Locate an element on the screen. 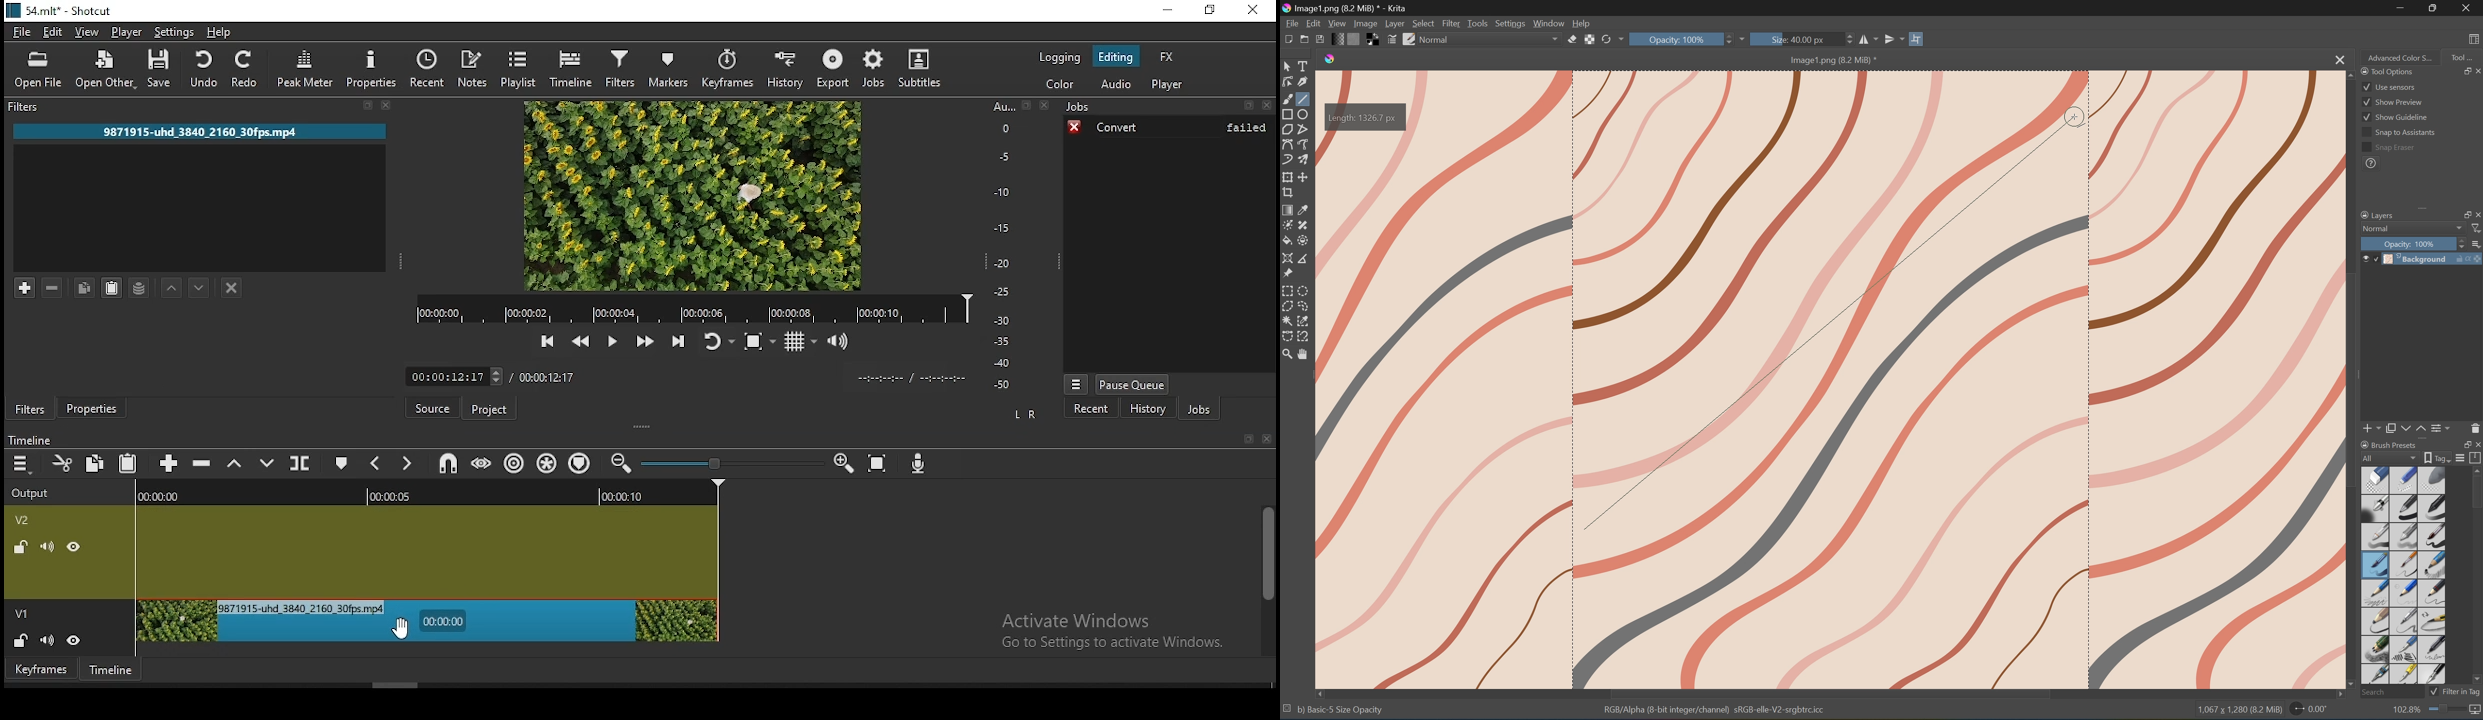  split at playhead is located at coordinates (302, 462).